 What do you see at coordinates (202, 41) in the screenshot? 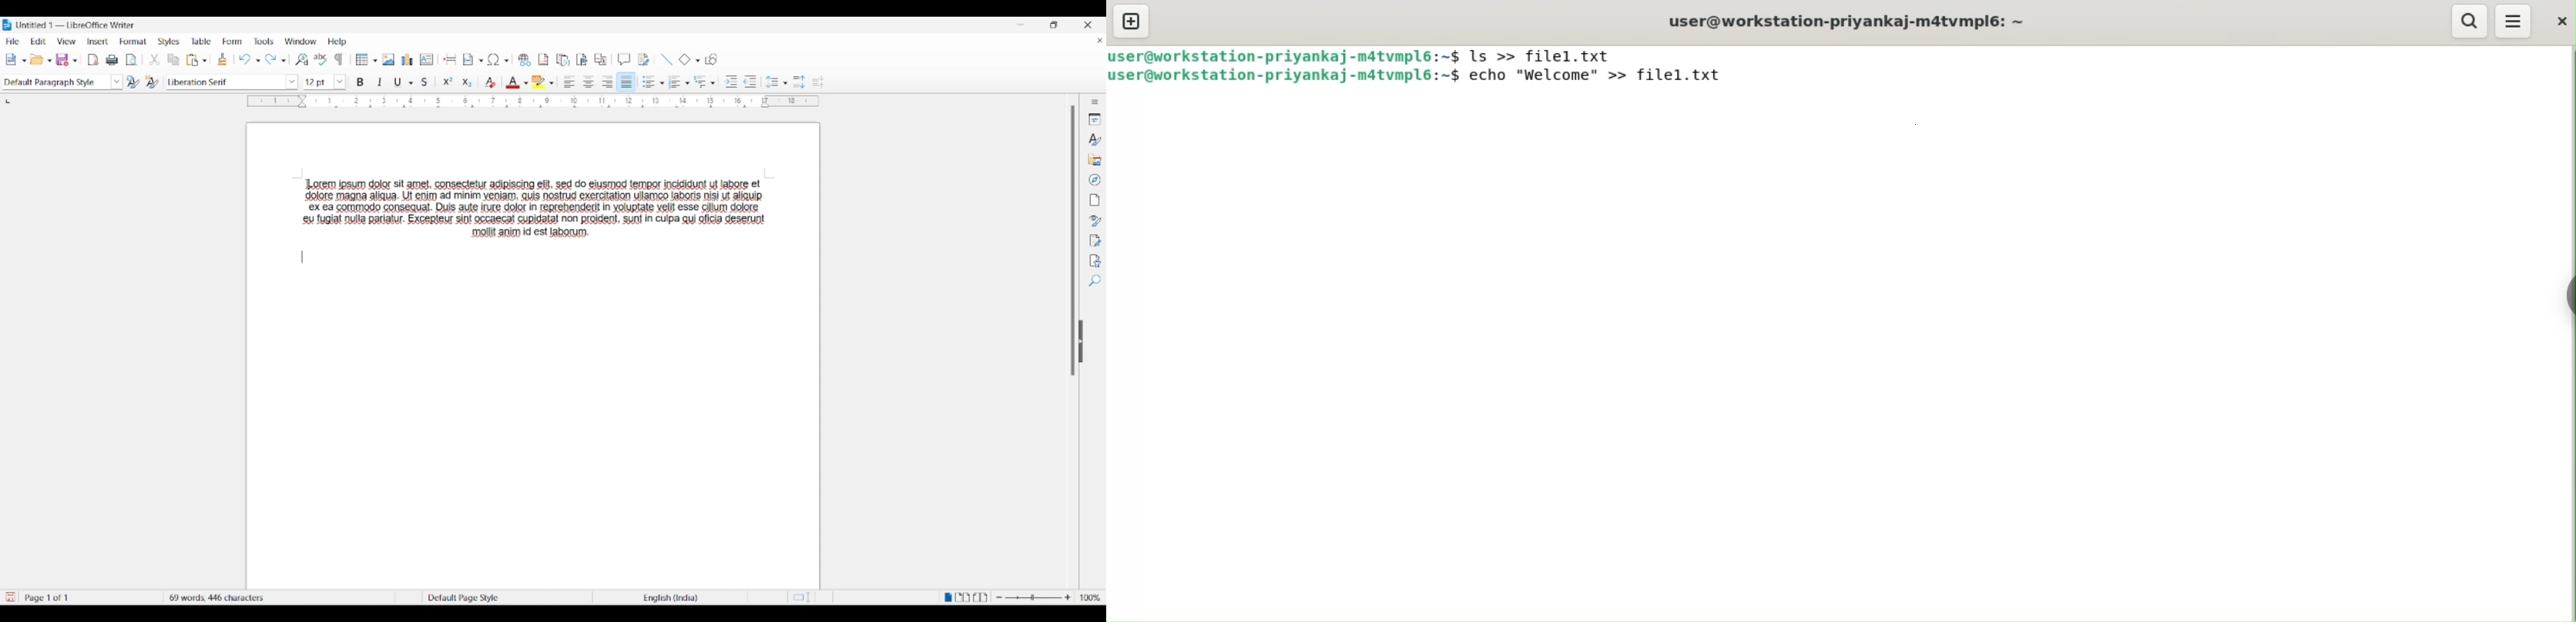
I see `Table` at bounding box center [202, 41].